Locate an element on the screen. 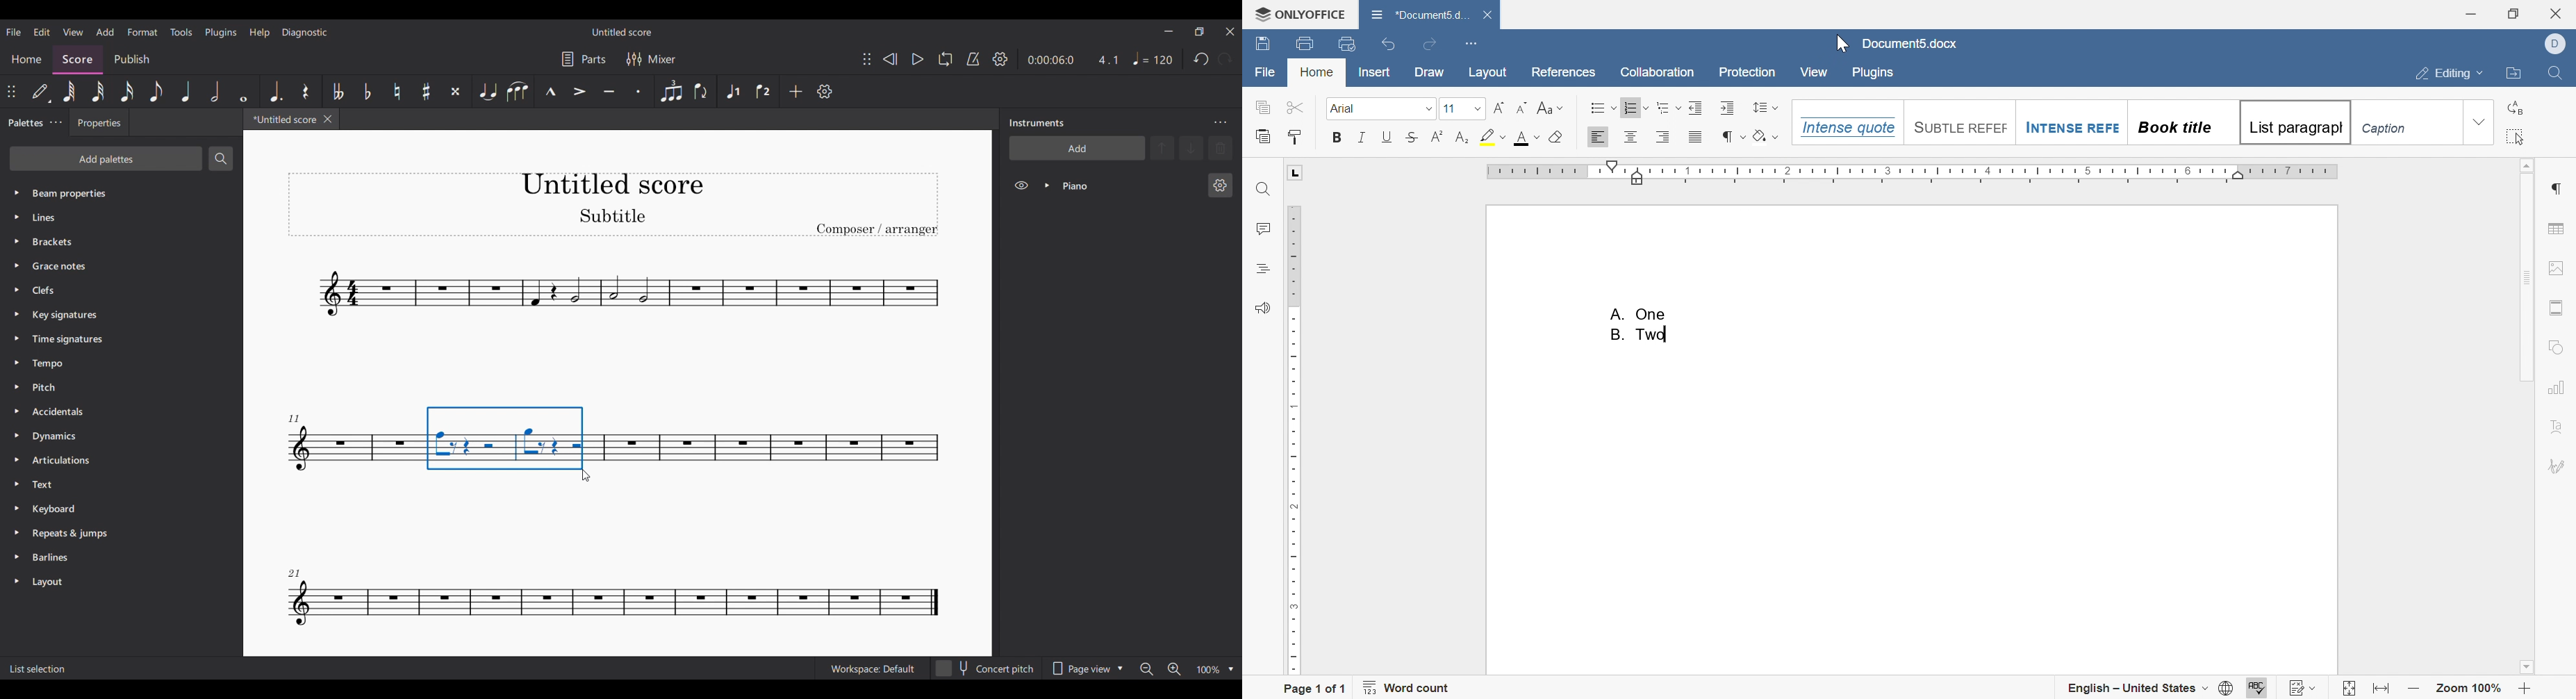 This screenshot has width=2576, height=700. Time signatures is located at coordinates (116, 339).